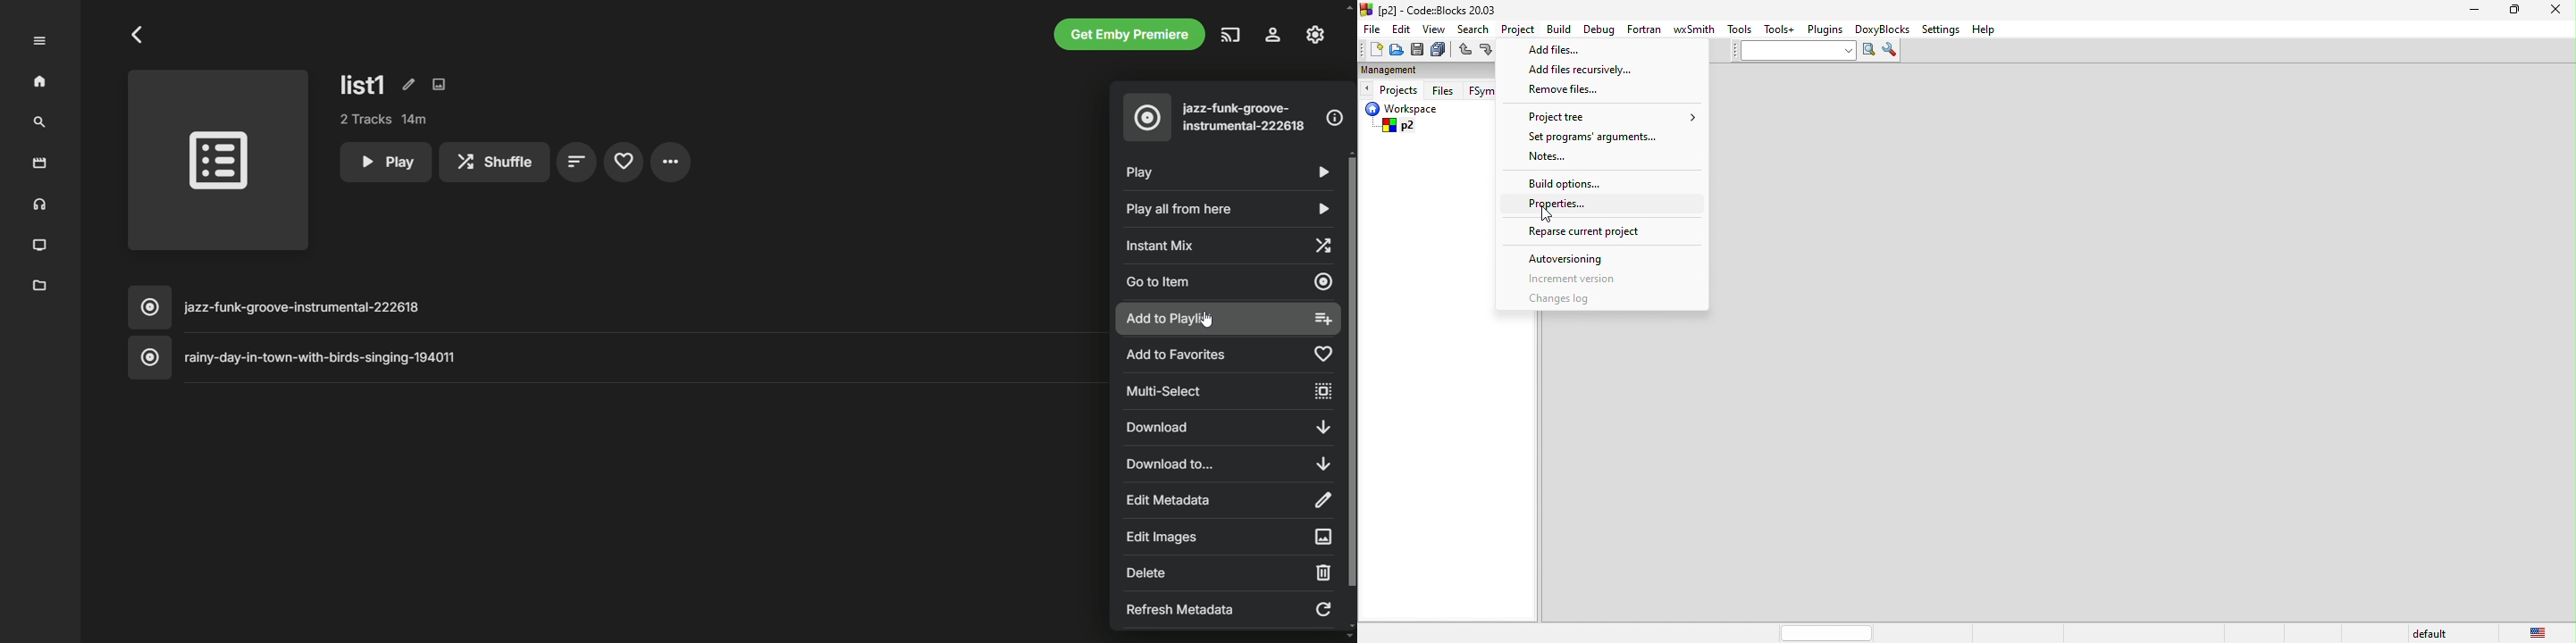 Image resolution: width=2576 pixels, height=644 pixels. Describe the element at coordinates (40, 286) in the screenshot. I see `metadata manager` at that location.